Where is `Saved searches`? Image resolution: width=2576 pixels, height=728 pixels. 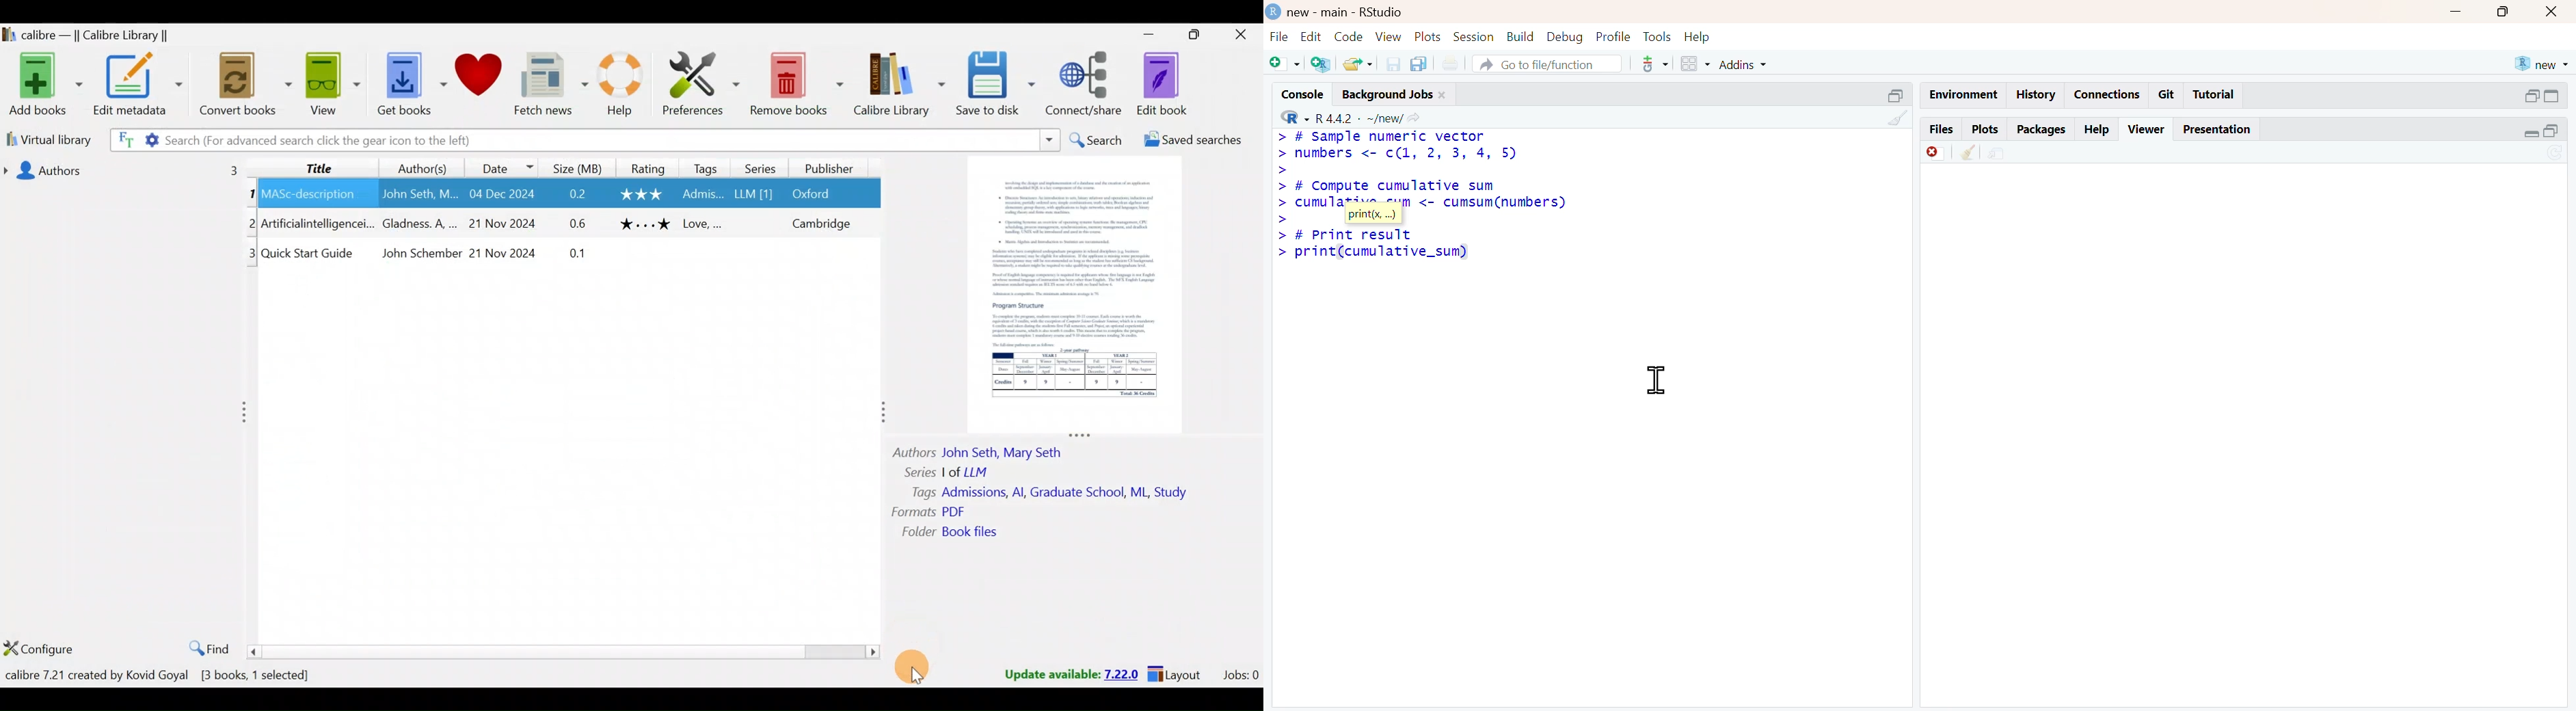 Saved searches is located at coordinates (1187, 138).